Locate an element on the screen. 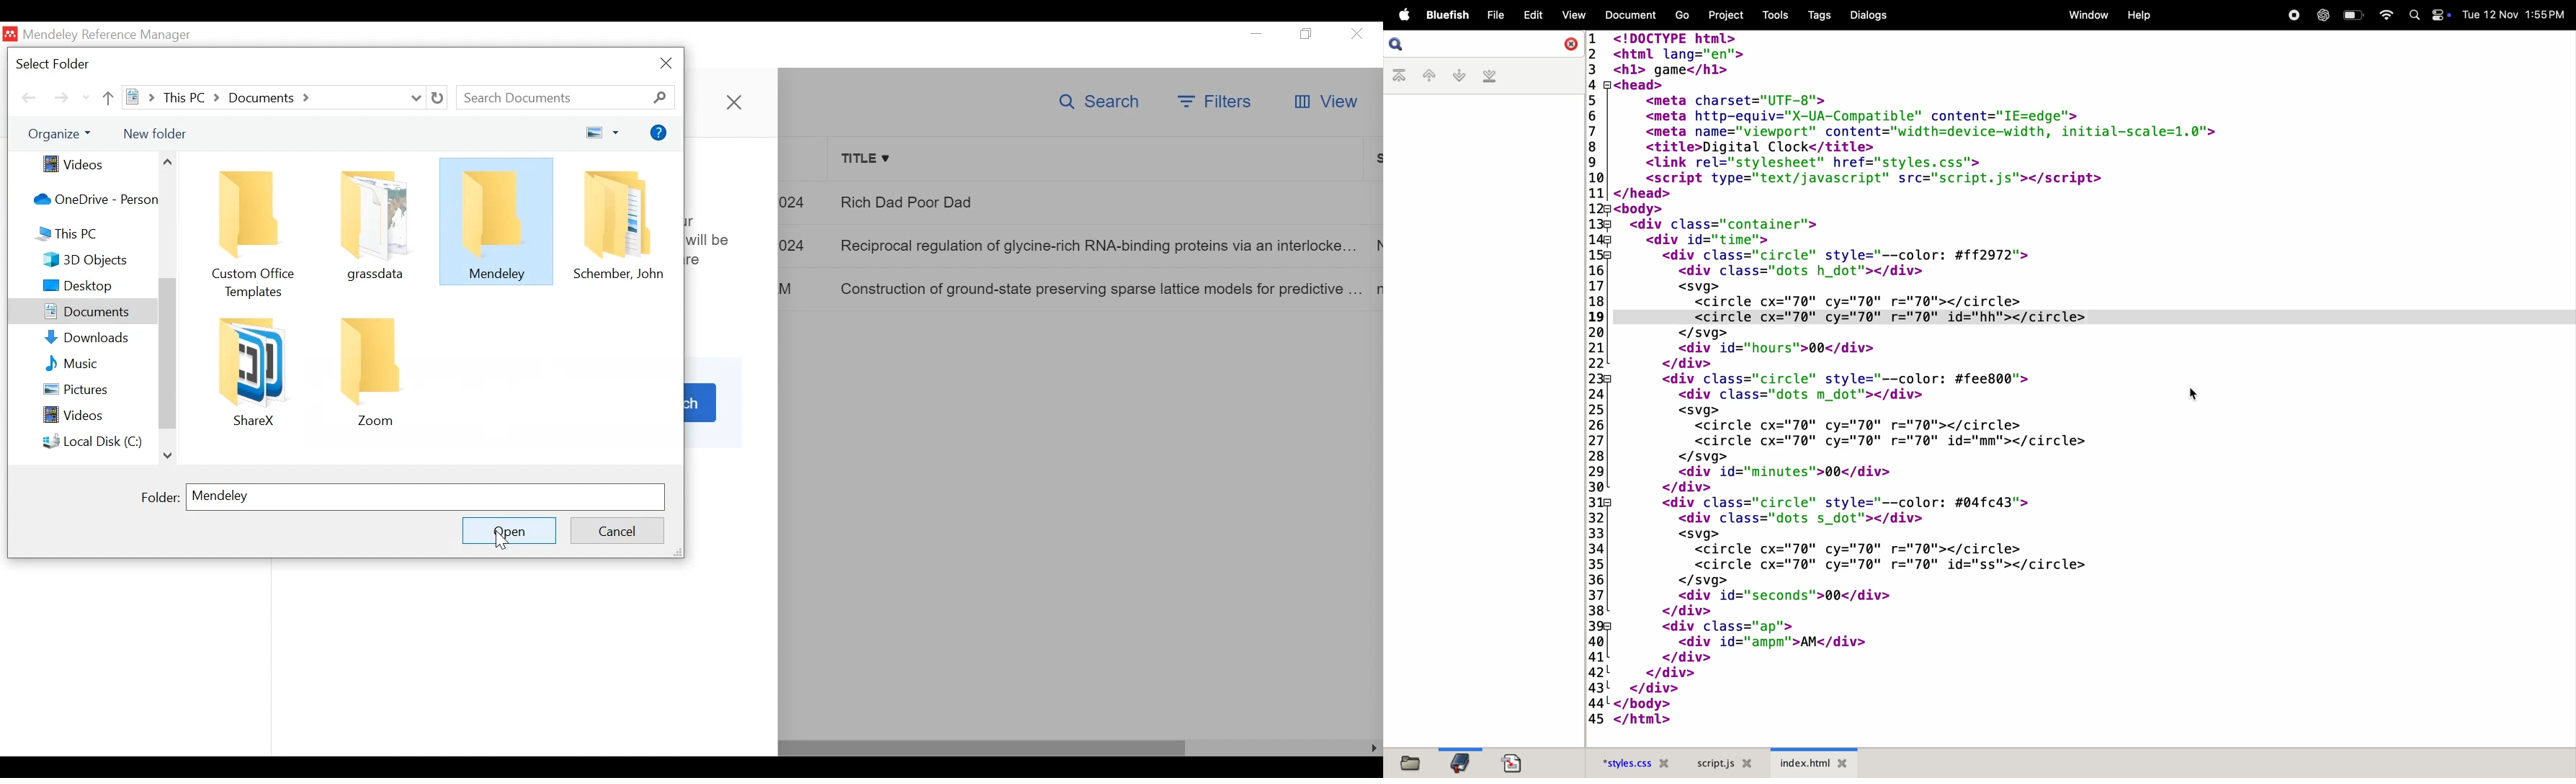 The width and height of the screenshot is (2576, 784). record is located at coordinates (2292, 15).